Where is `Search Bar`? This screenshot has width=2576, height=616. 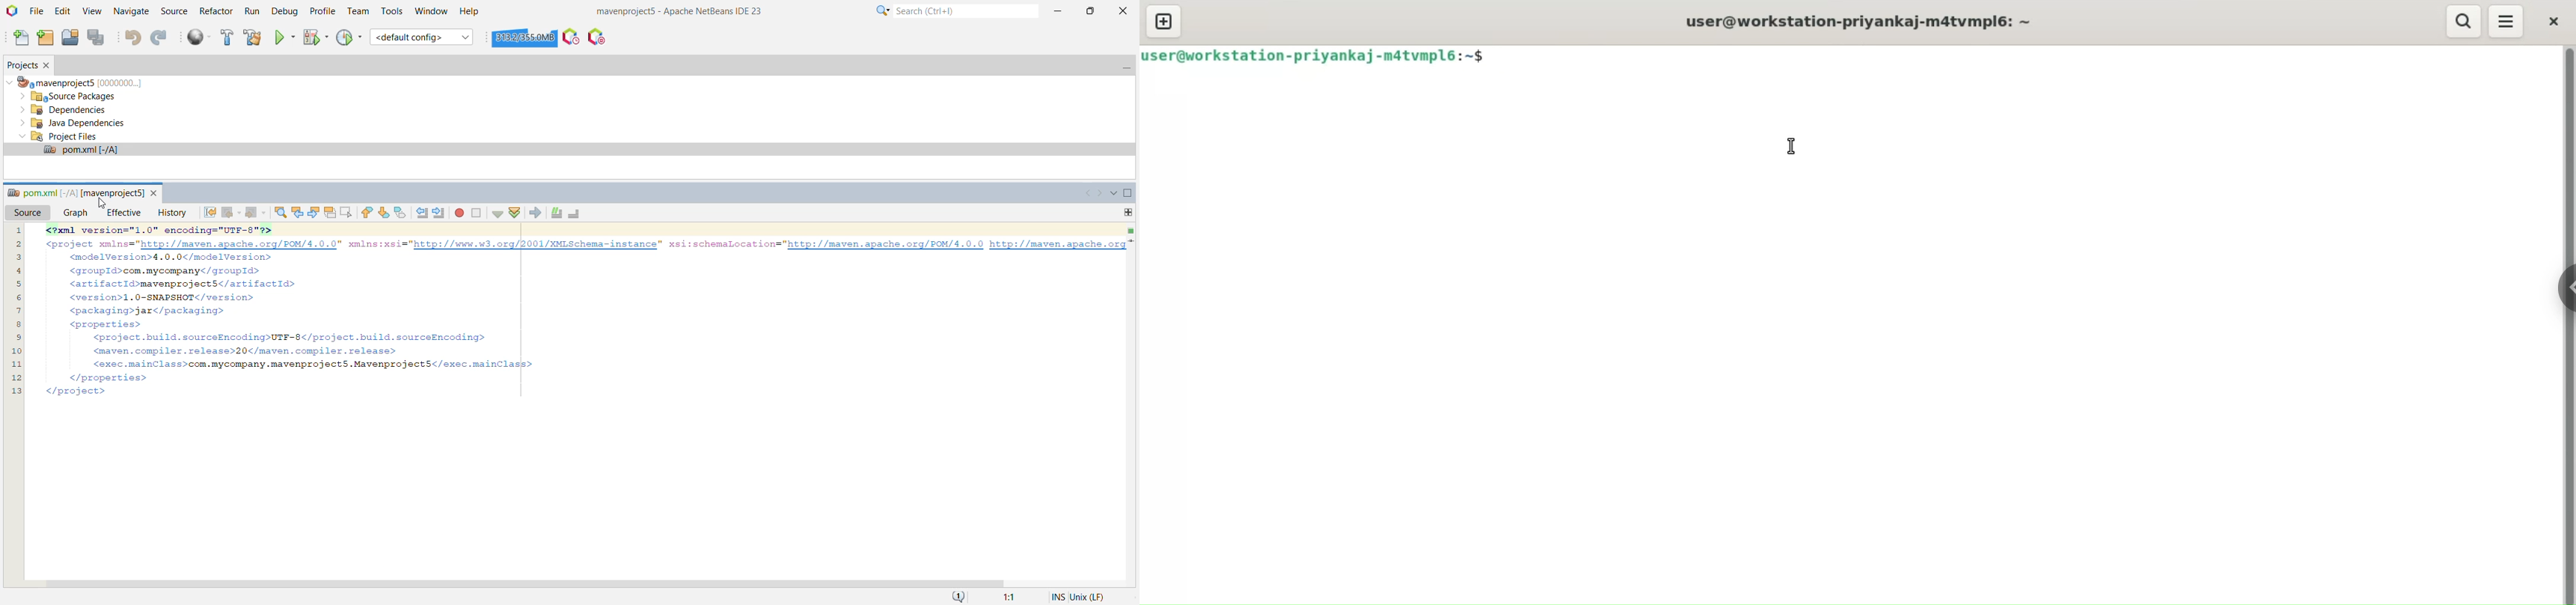 Search Bar is located at coordinates (952, 10).